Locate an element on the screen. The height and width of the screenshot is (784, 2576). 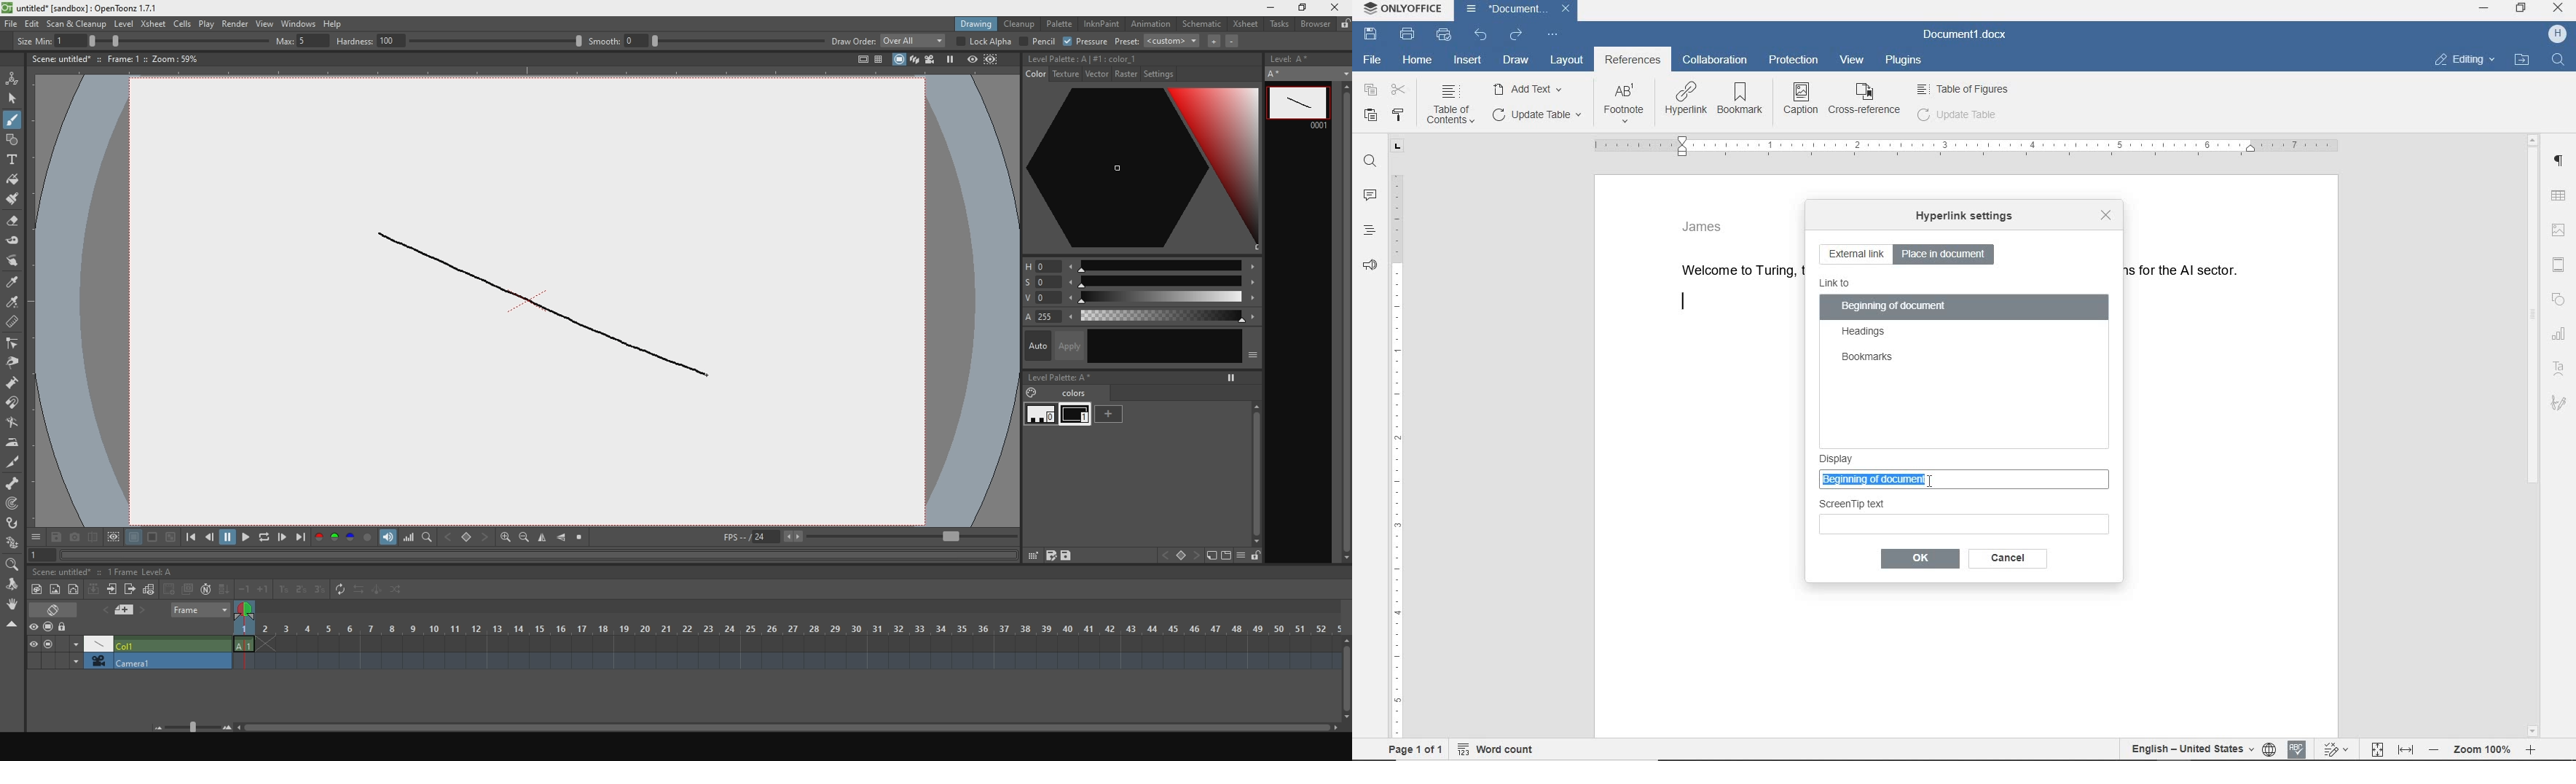
cut is located at coordinates (1400, 90).